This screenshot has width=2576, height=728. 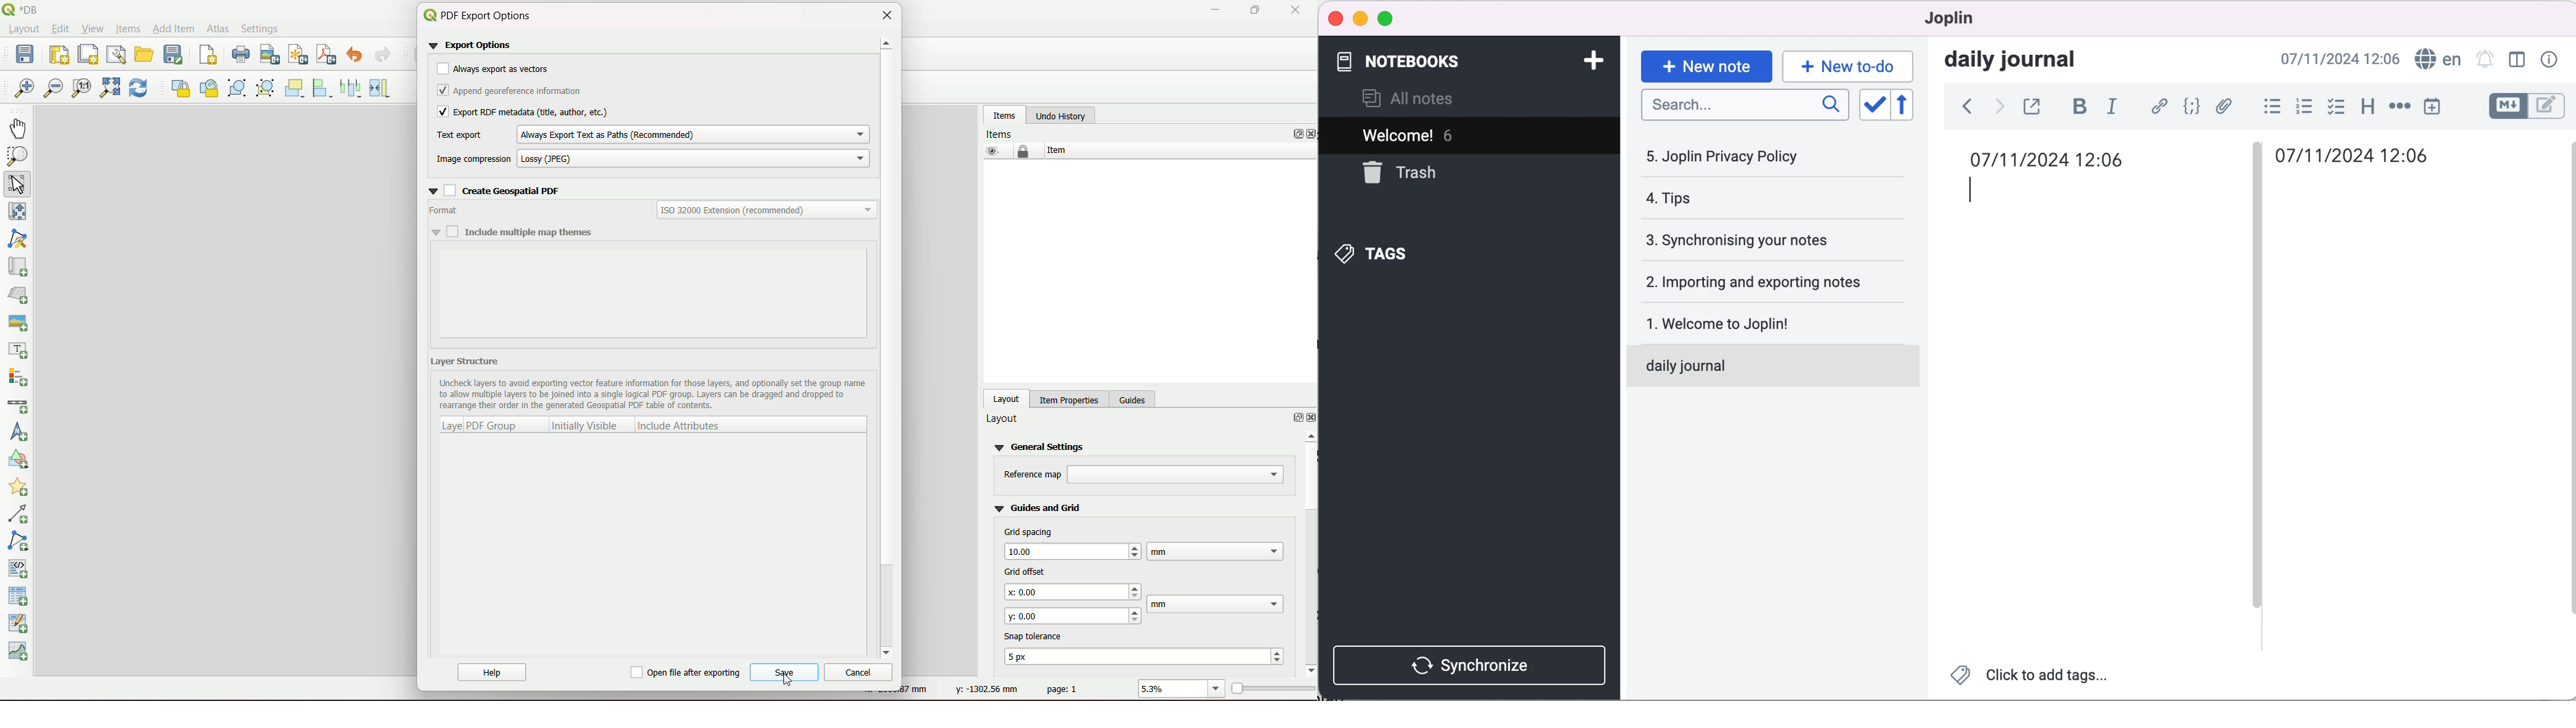 What do you see at coordinates (1907, 106) in the screenshot?
I see `reverse sort order` at bounding box center [1907, 106].